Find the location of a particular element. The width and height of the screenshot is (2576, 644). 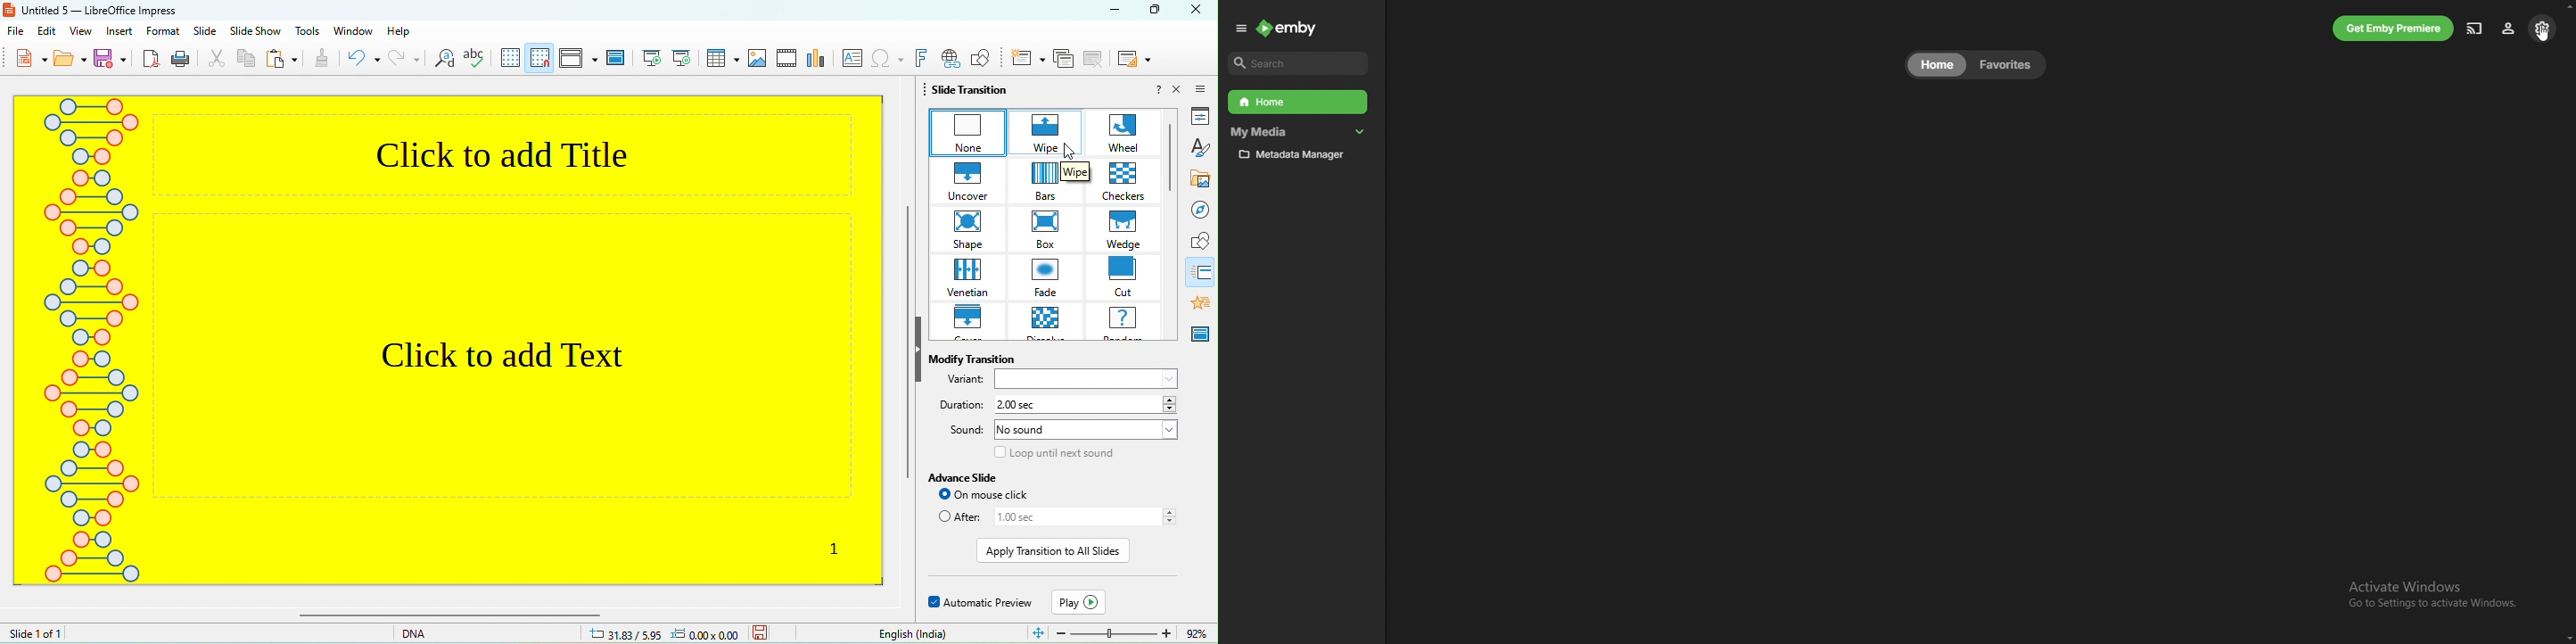

slide transitionn is located at coordinates (1201, 271).